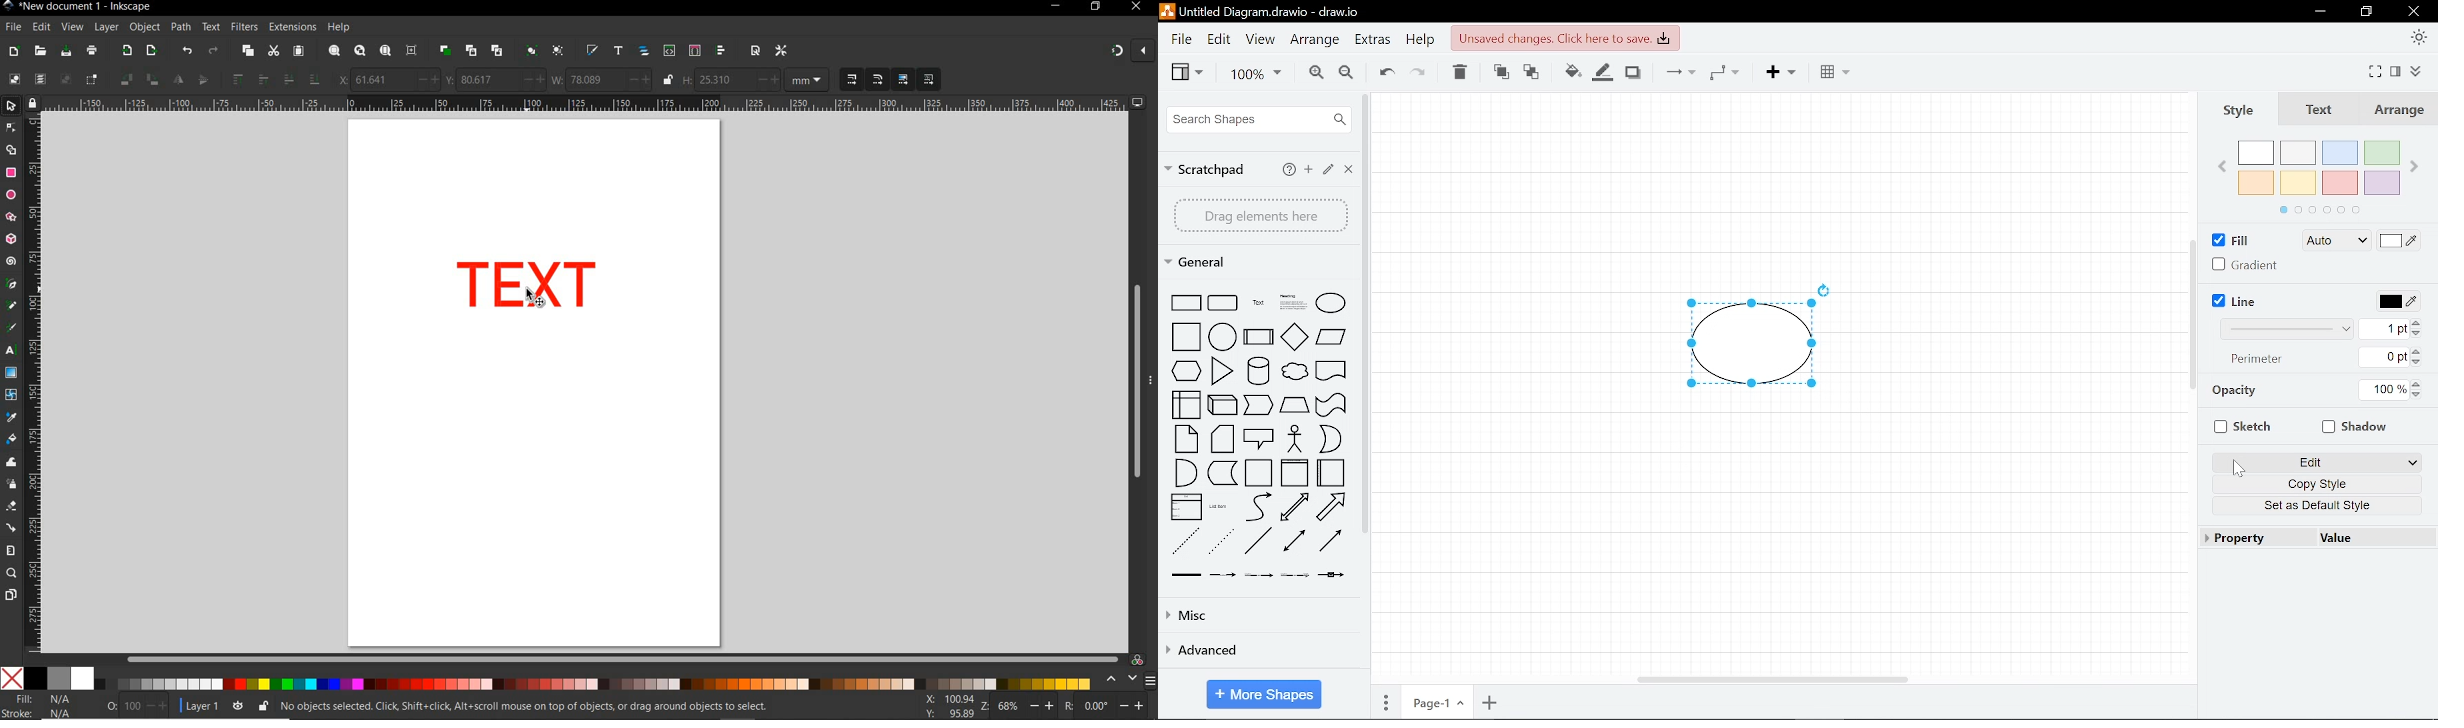 The width and height of the screenshot is (2464, 728). I want to click on MOVE PATTERNS, so click(928, 80).